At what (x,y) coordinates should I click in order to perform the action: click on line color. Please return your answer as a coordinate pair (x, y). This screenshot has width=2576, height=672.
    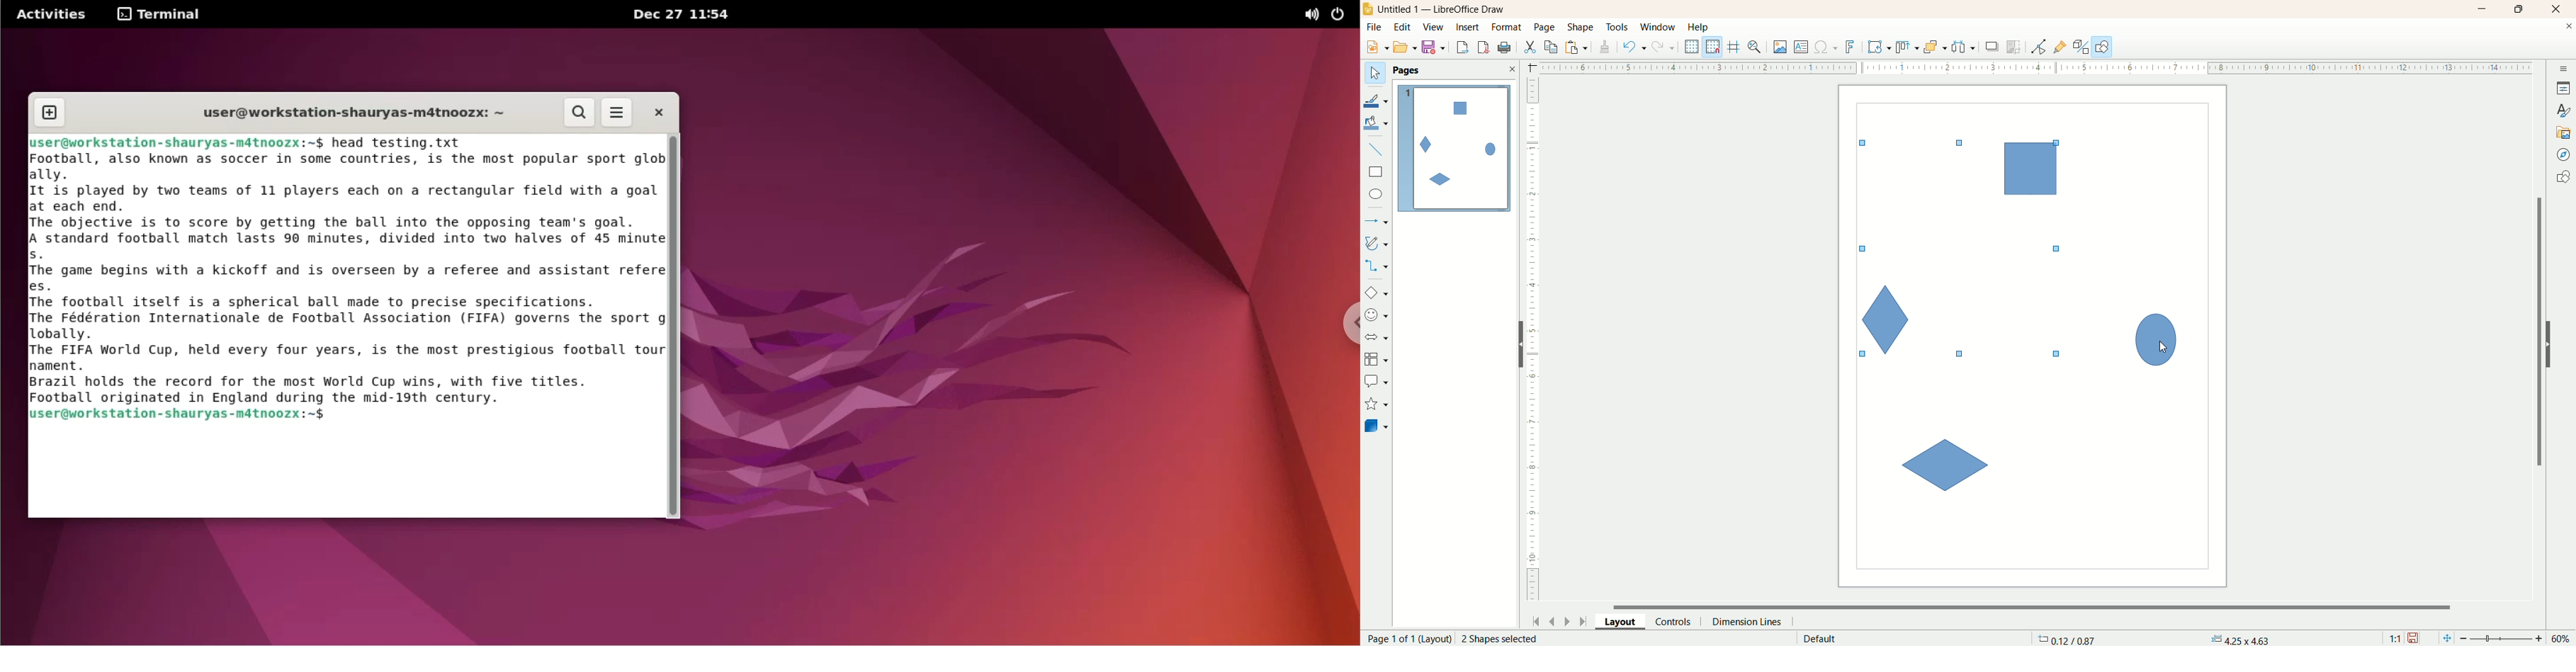
    Looking at the image, I should click on (1377, 99).